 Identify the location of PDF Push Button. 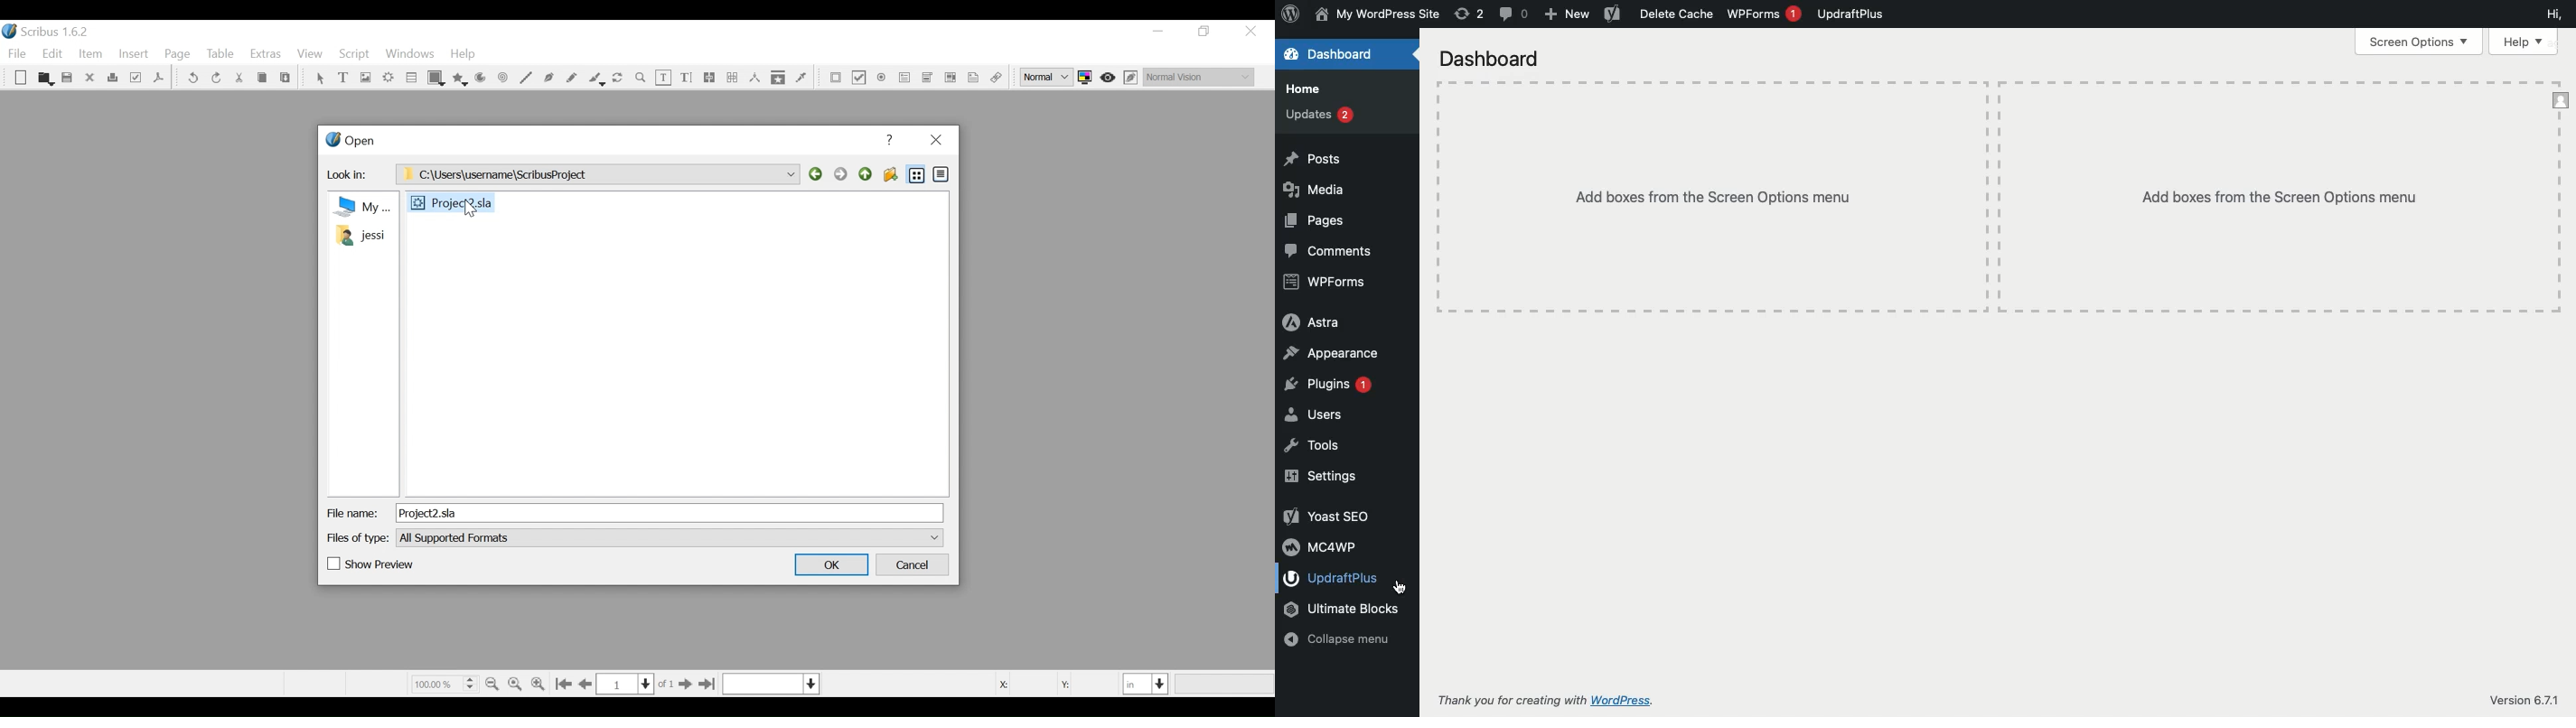
(836, 78).